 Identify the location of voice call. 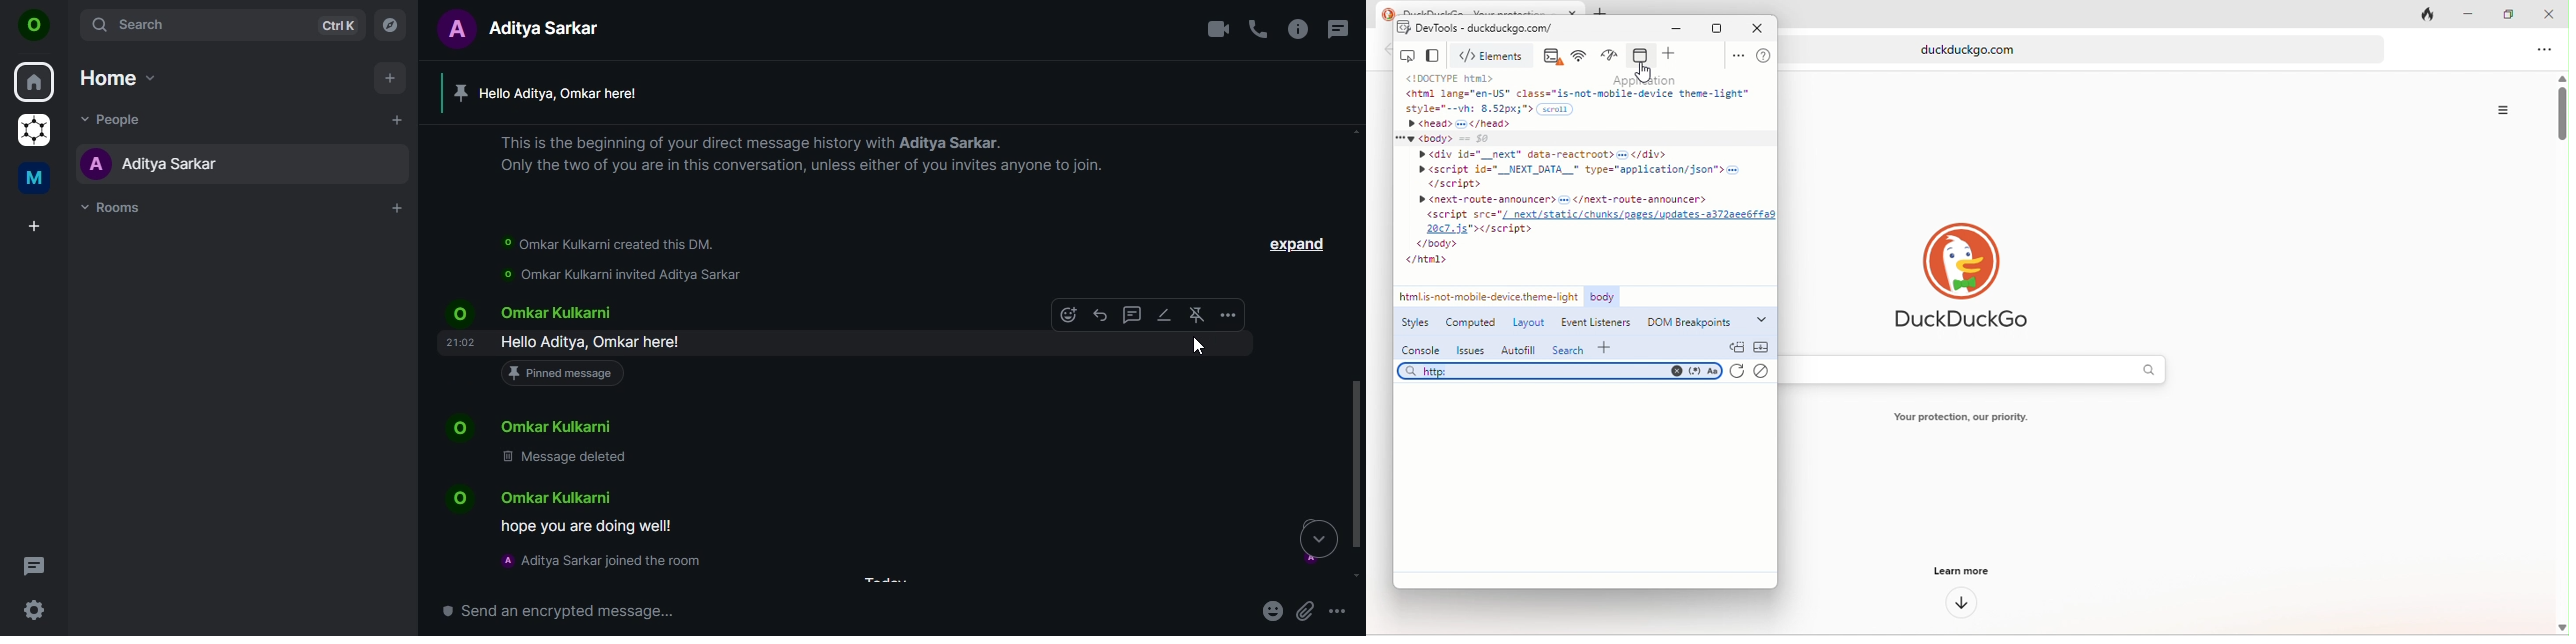
(1260, 29).